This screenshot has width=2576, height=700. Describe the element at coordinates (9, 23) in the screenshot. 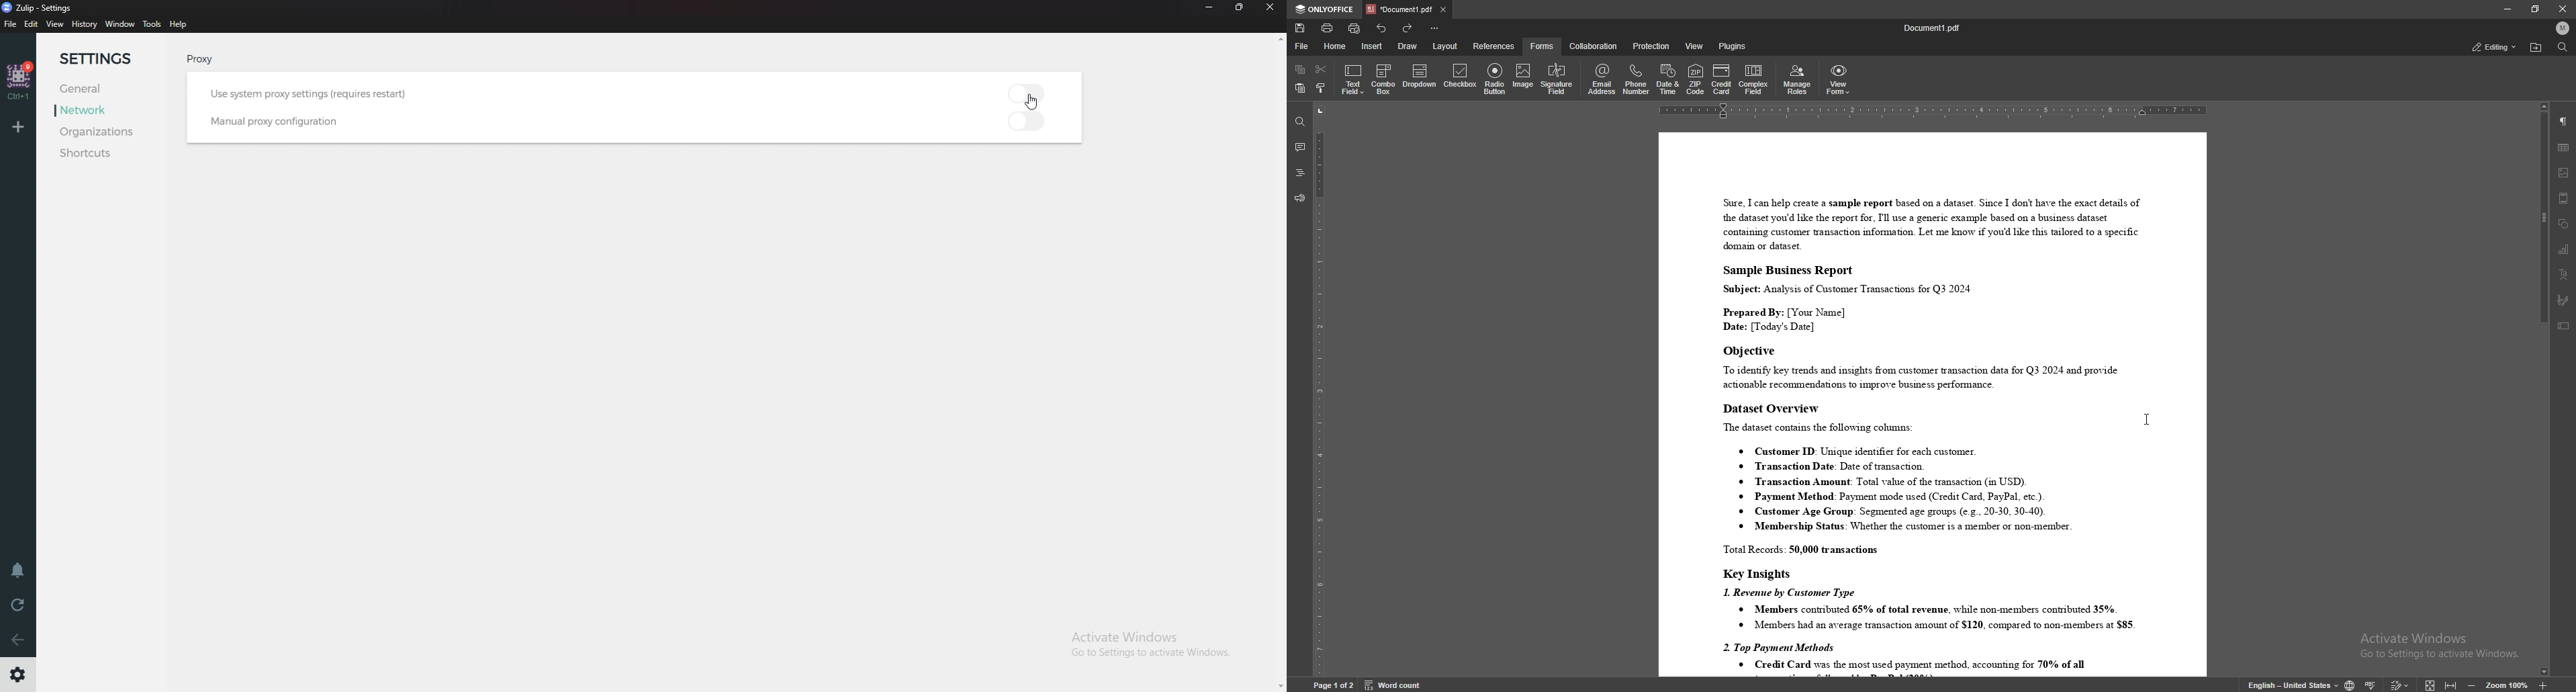

I see `file` at that location.